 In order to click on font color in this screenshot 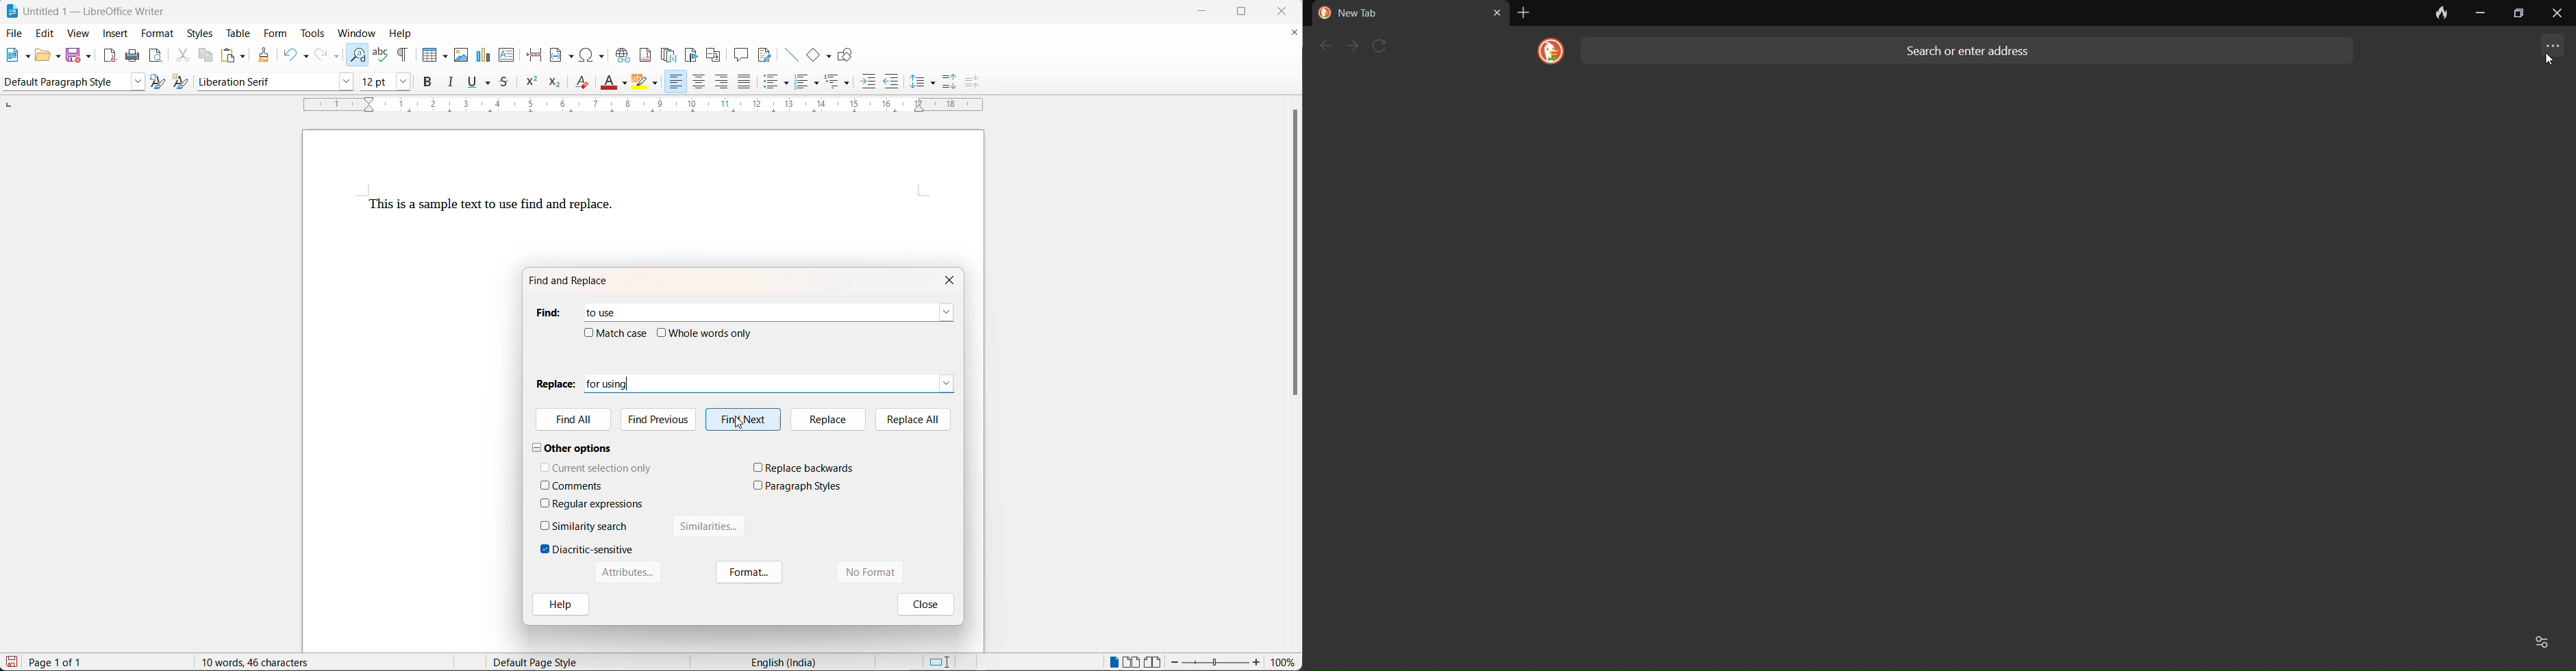, I will do `click(610, 81)`.